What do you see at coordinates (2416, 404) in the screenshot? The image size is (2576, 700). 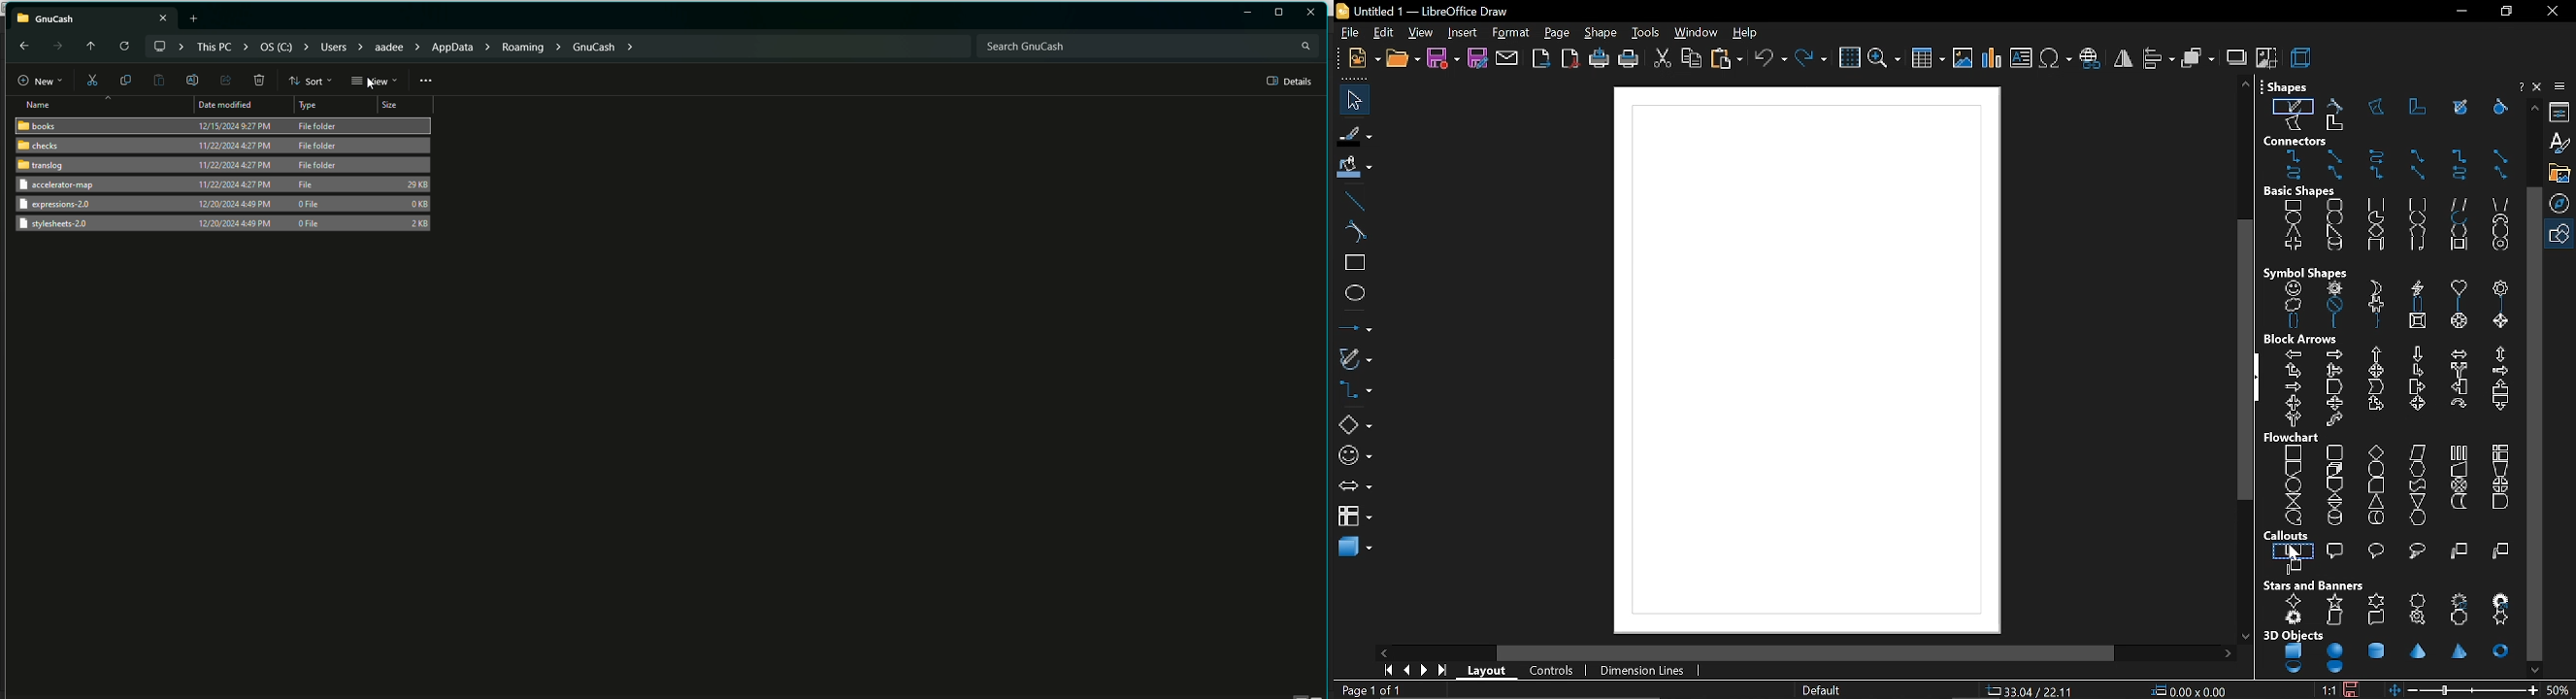 I see `4 way arrow callout` at bounding box center [2416, 404].